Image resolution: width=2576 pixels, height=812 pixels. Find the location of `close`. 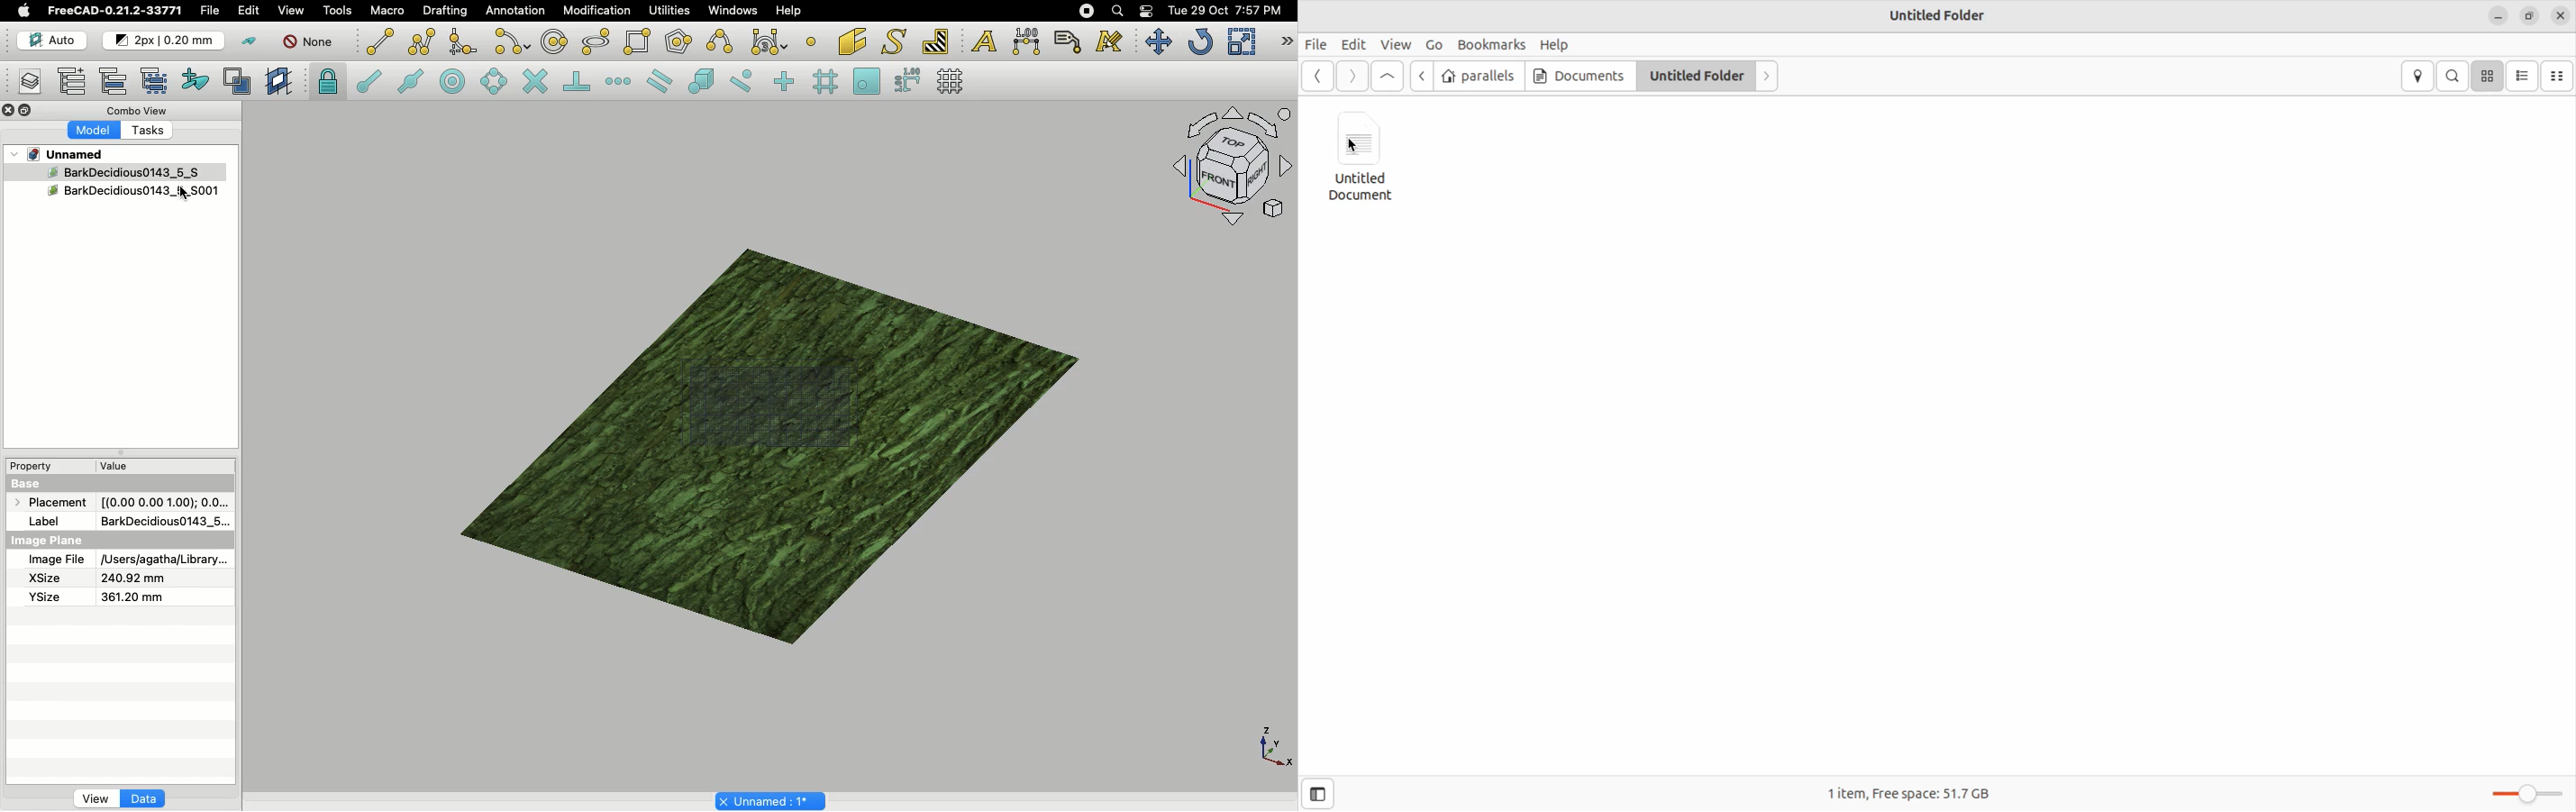

close is located at coordinates (2561, 16).